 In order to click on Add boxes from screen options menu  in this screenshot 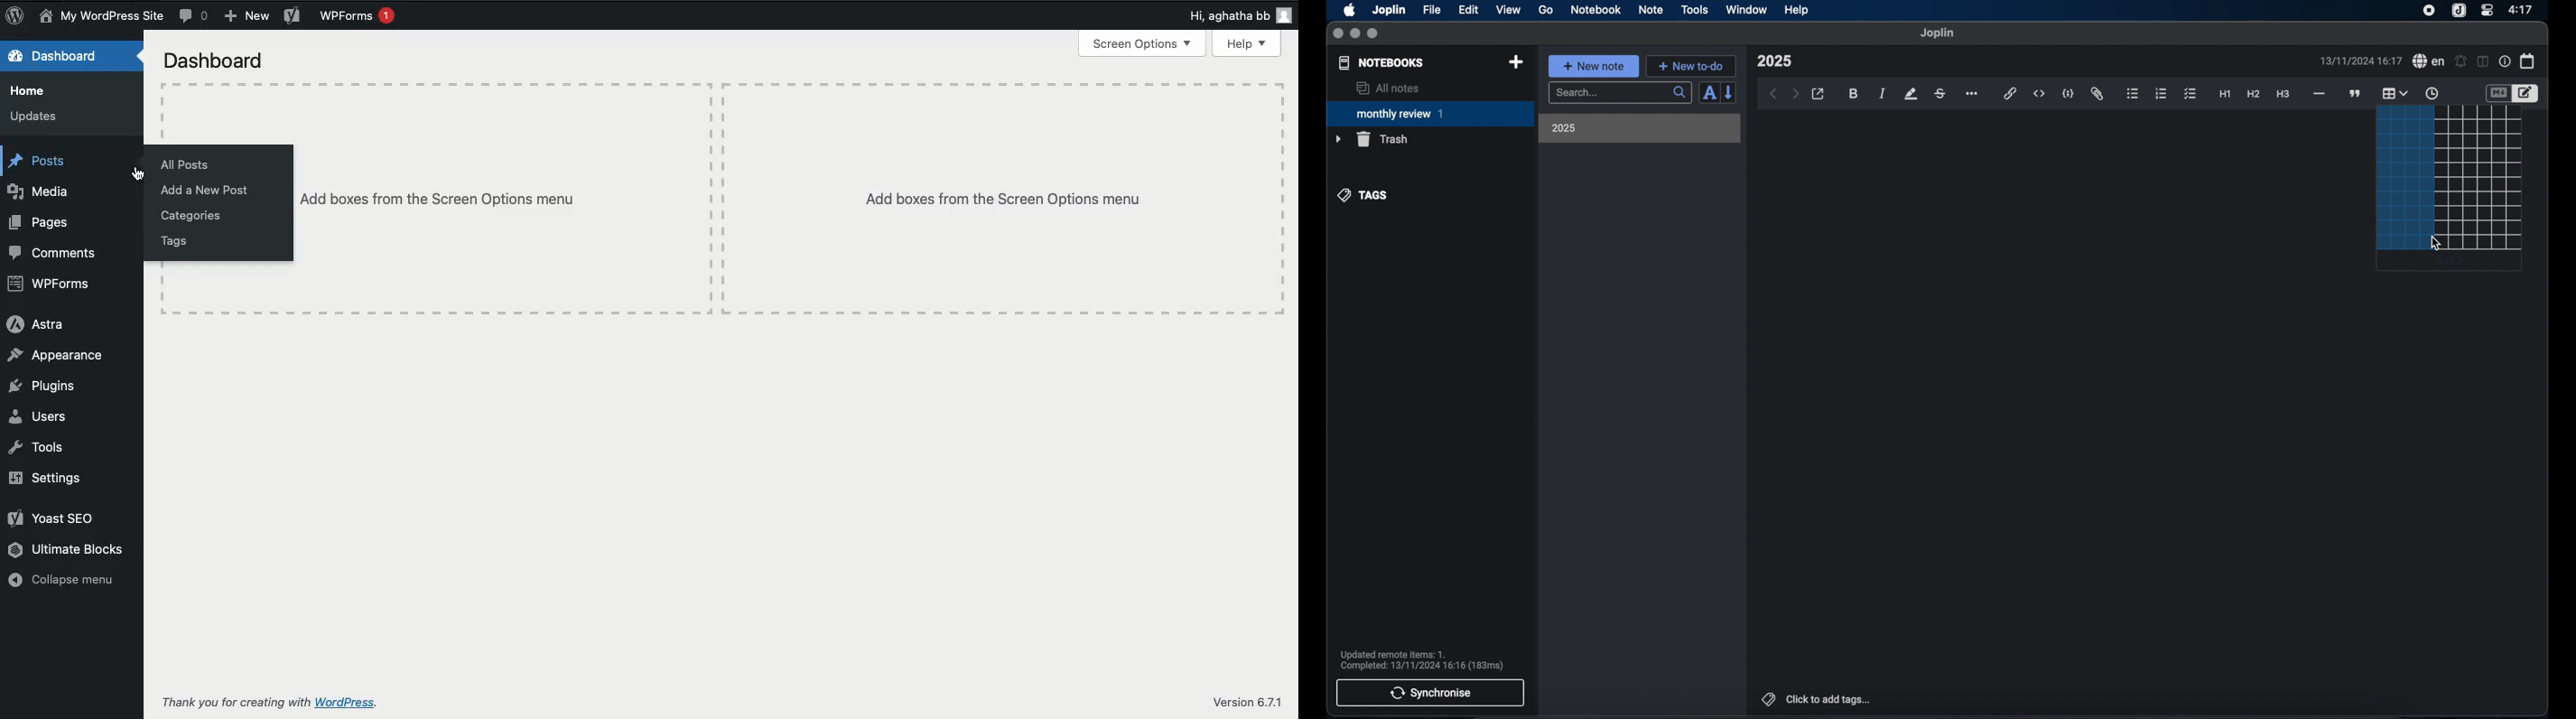, I will do `click(498, 198)`.